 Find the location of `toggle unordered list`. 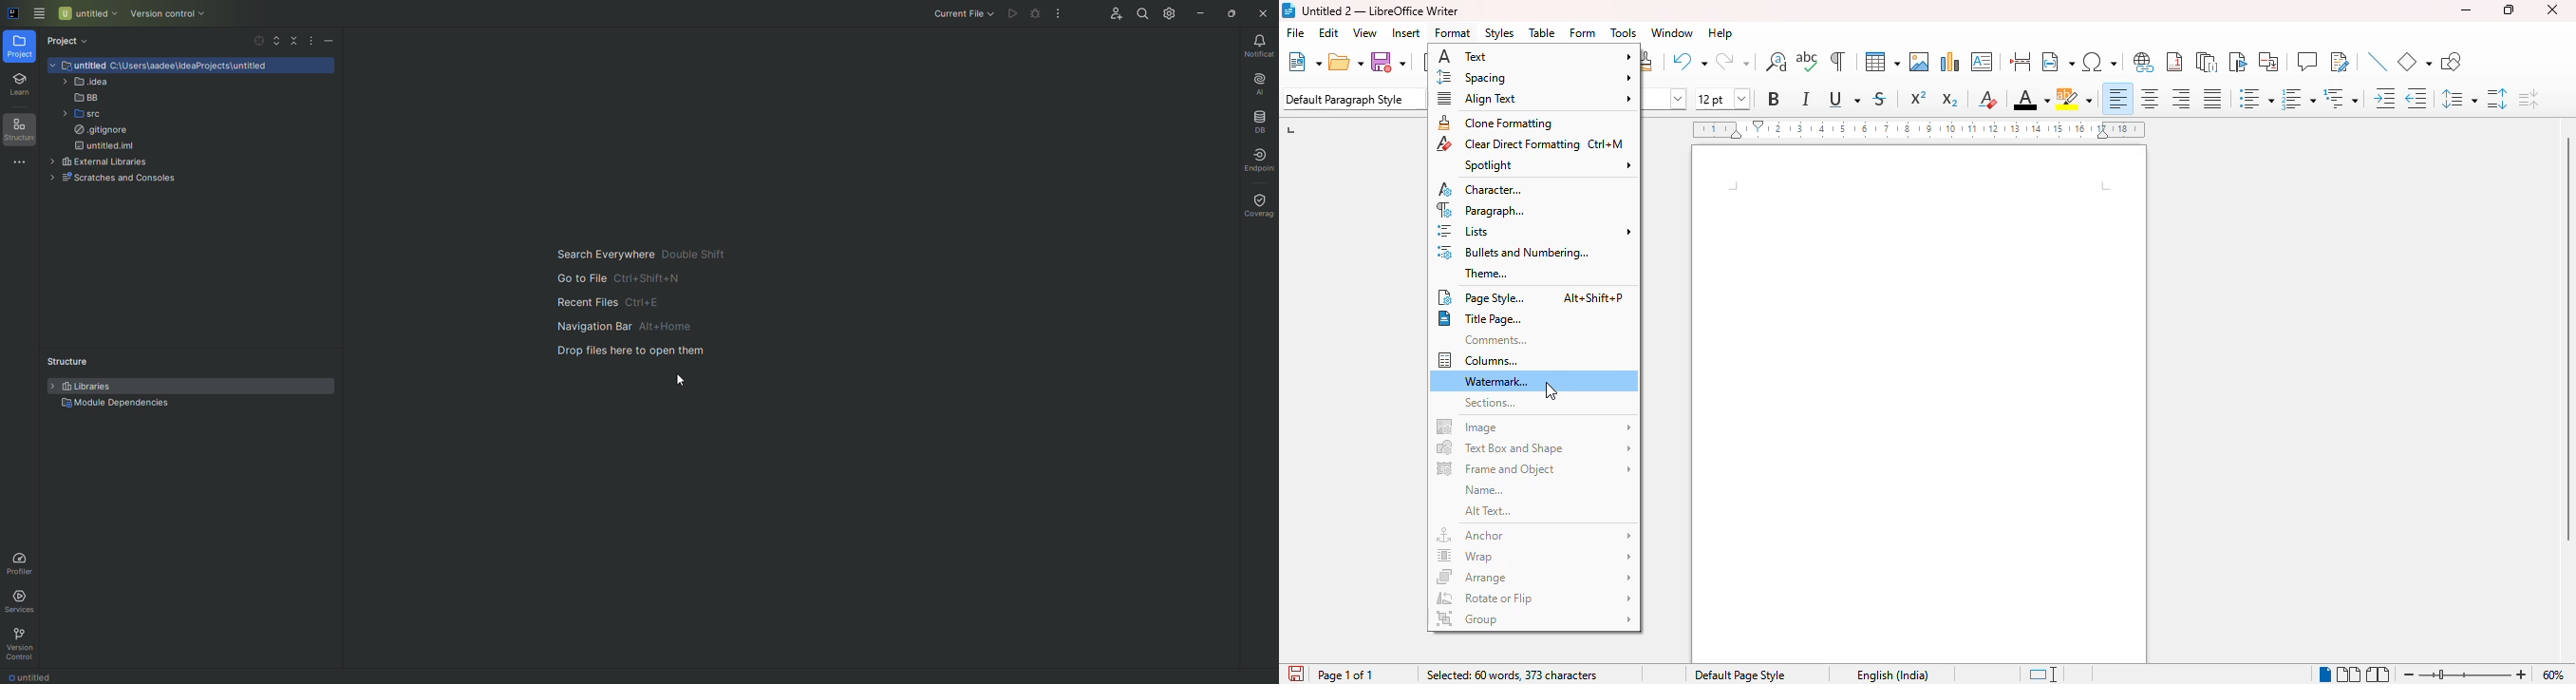

toggle unordered list is located at coordinates (2256, 98).